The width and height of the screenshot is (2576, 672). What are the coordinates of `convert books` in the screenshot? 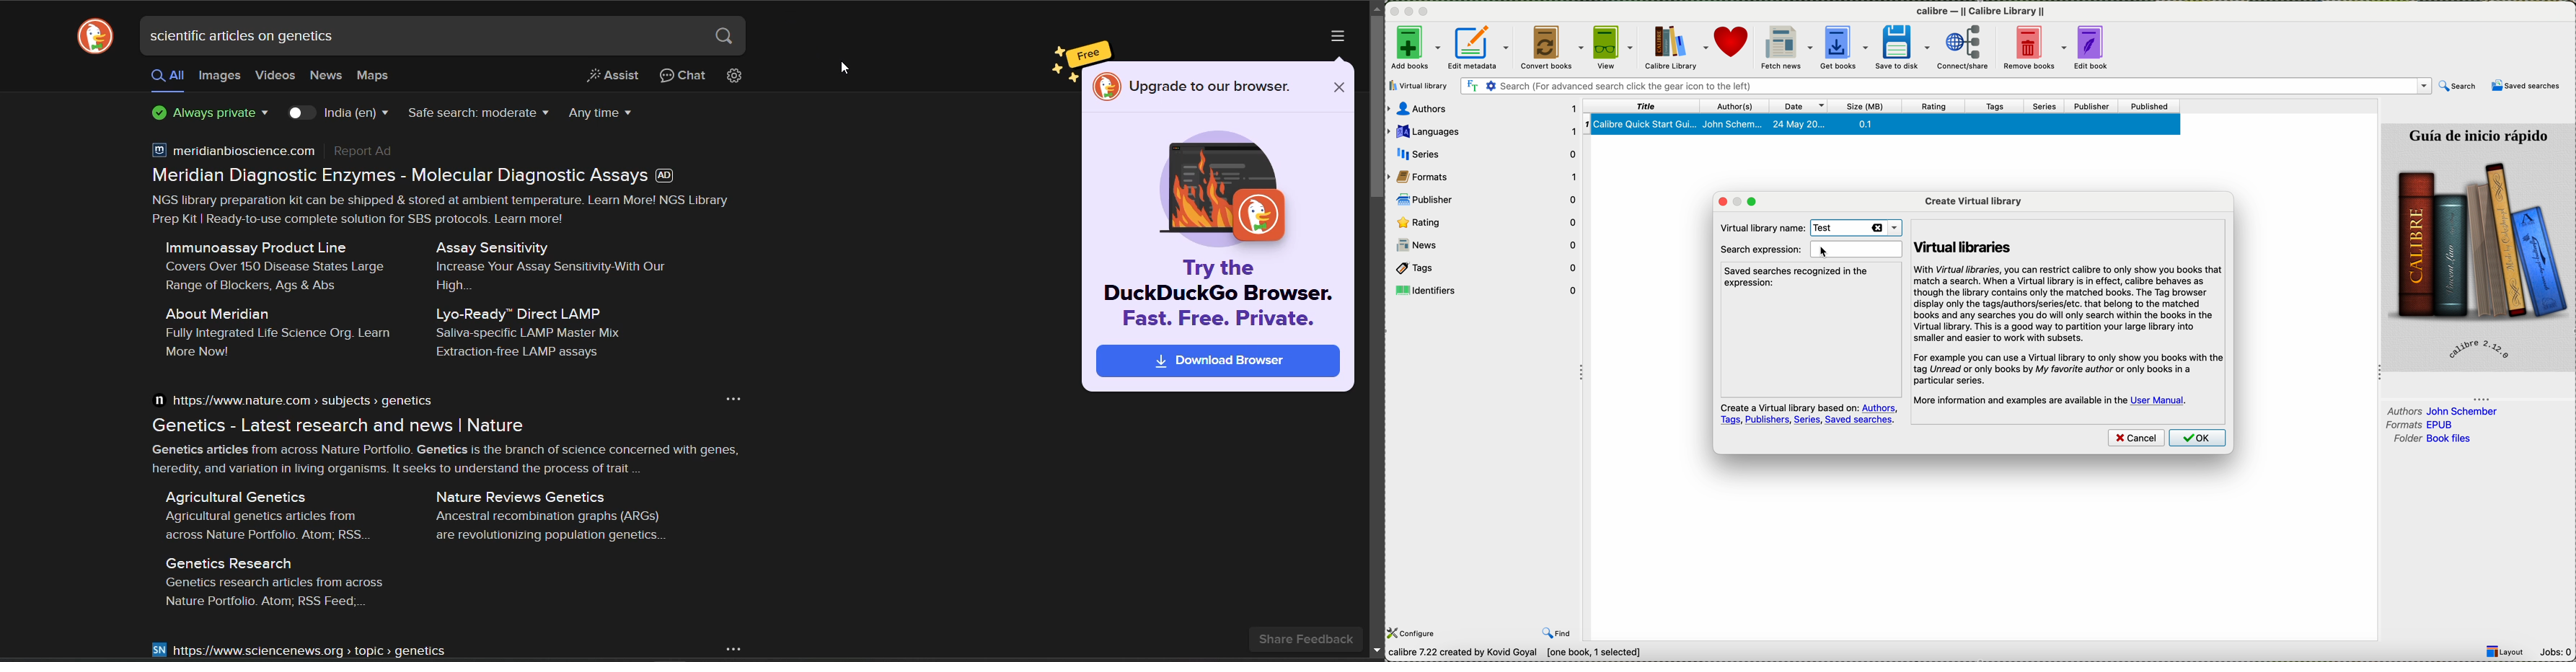 It's located at (1552, 47).